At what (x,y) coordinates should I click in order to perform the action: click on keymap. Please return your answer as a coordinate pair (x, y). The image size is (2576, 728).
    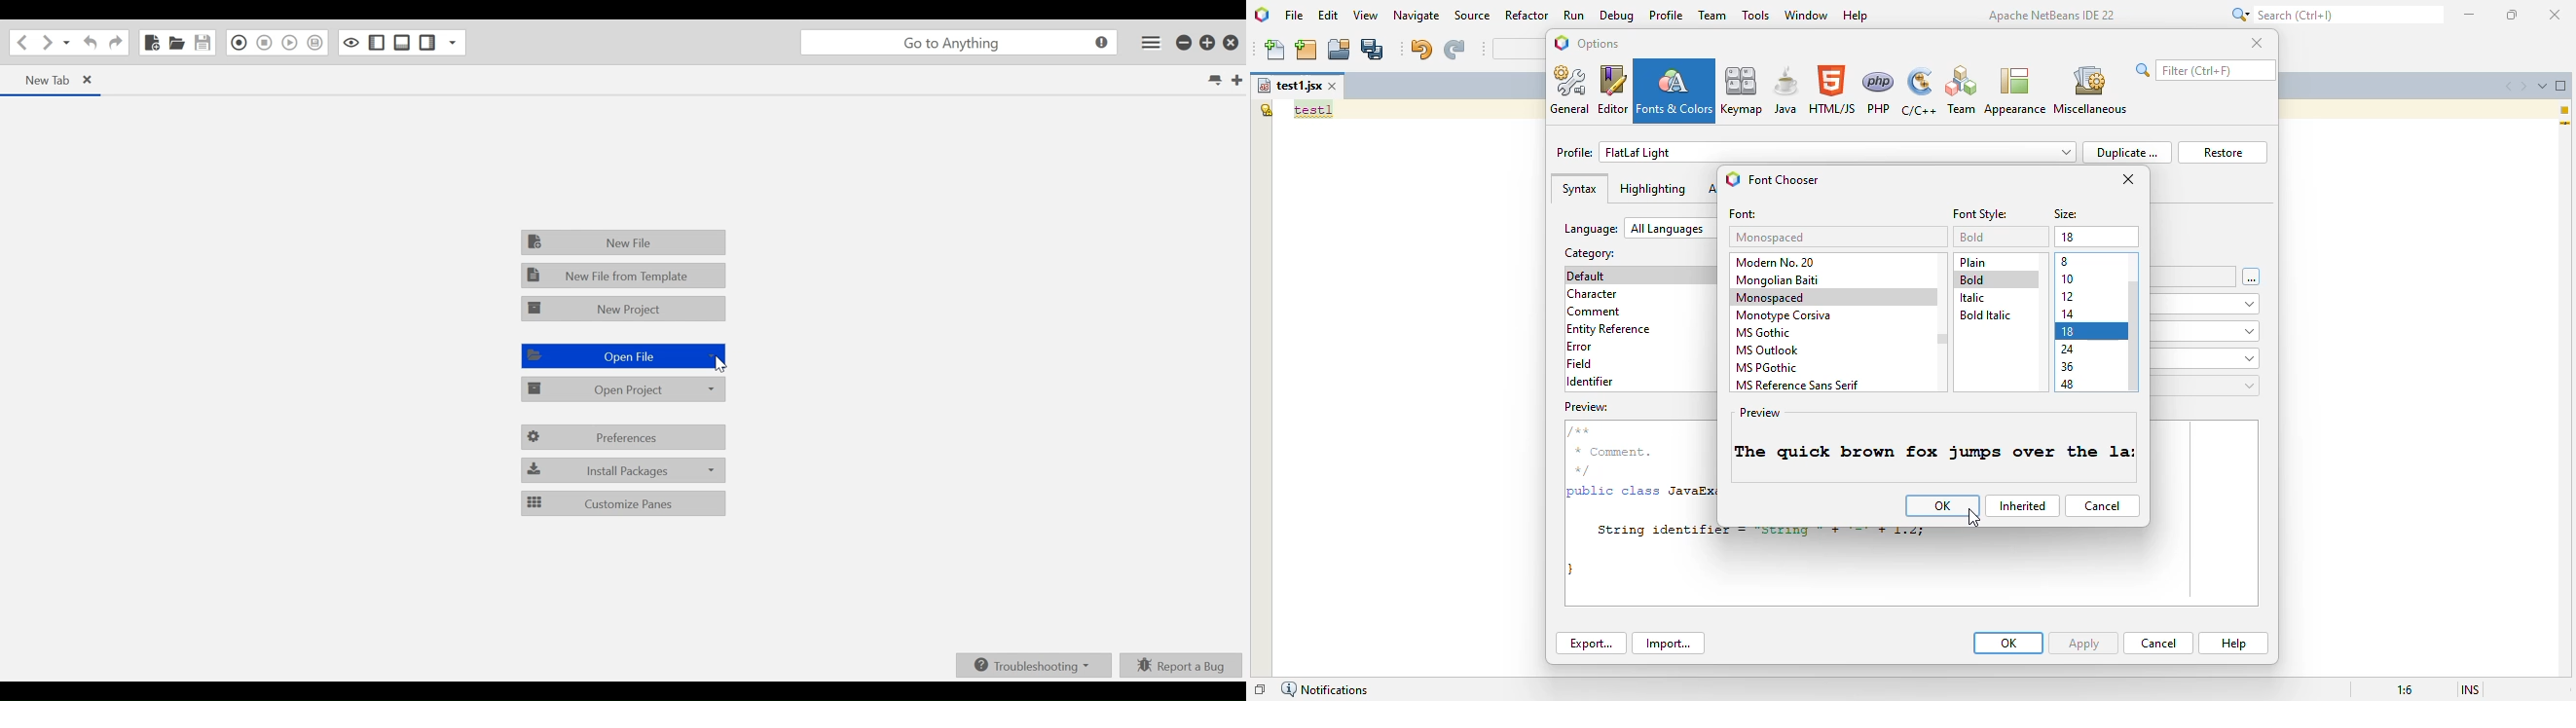
    Looking at the image, I should click on (1742, 90).